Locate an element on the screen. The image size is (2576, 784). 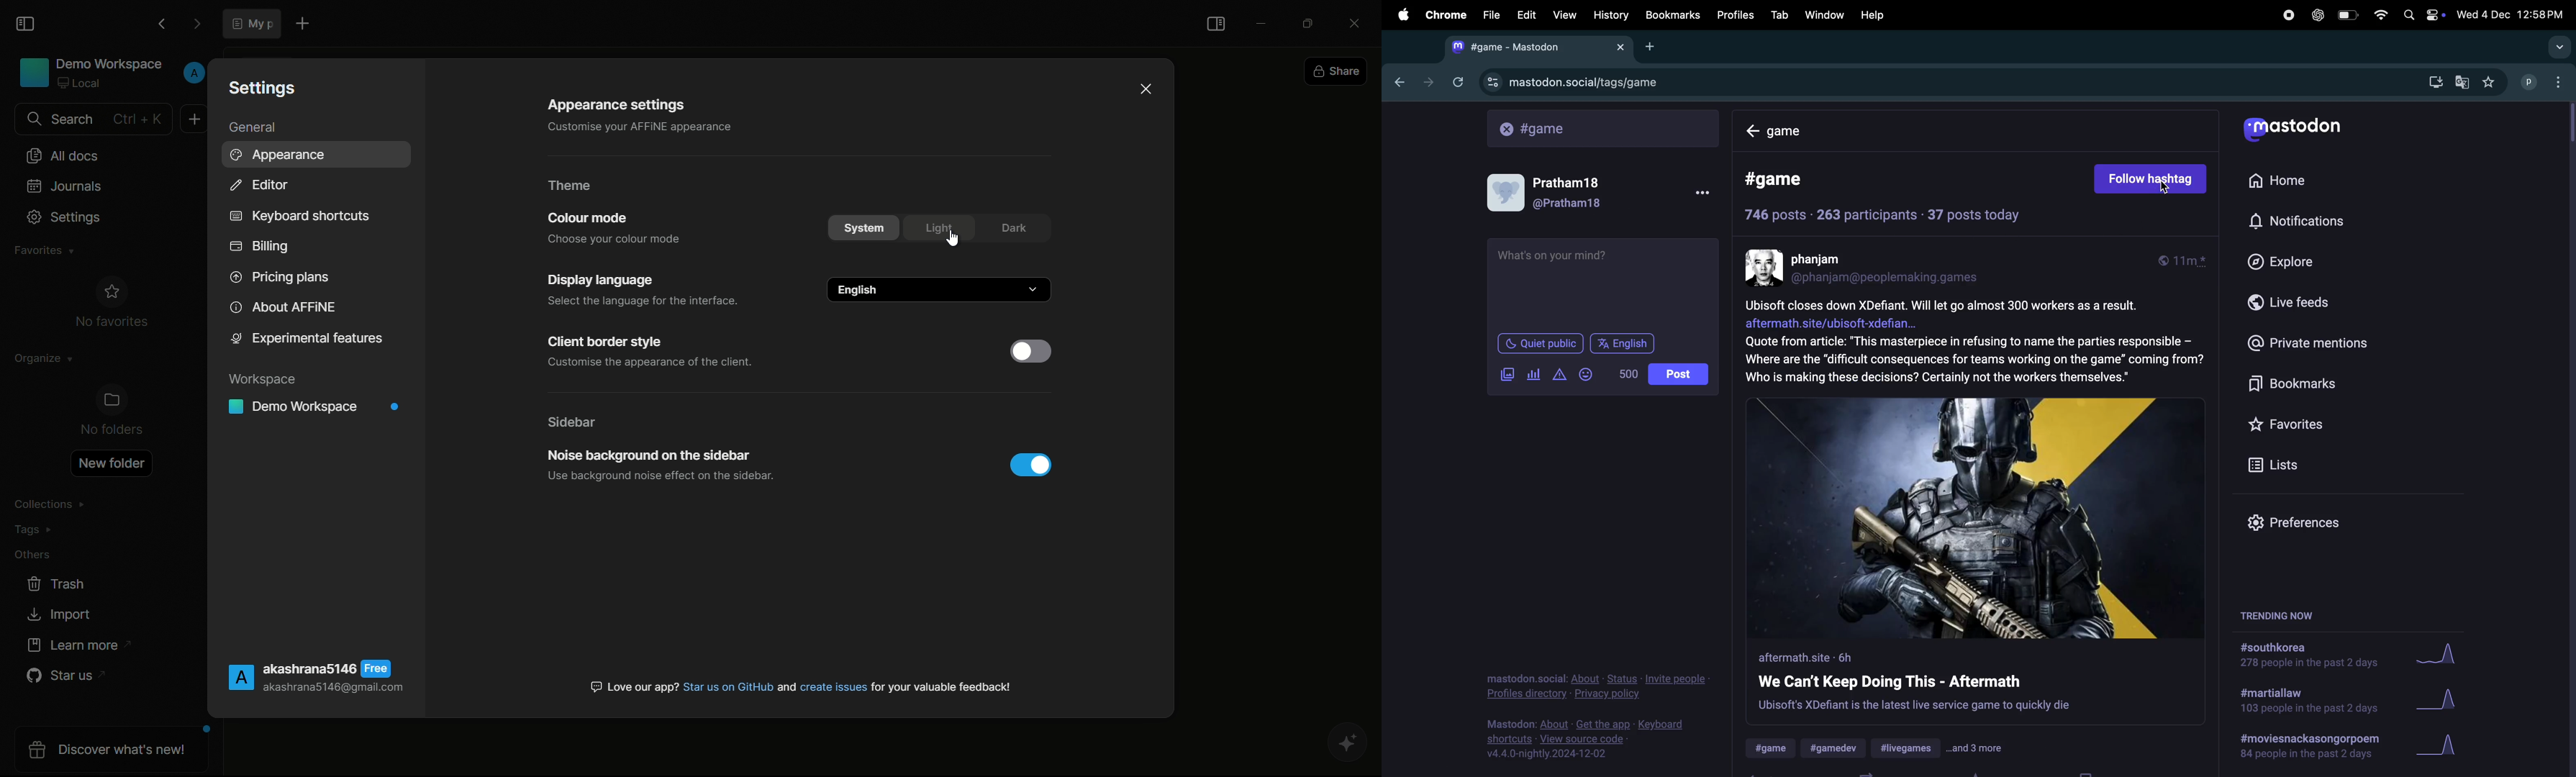
Love our app? Star us on GitHub and create issues for your valuable feedback! is located at coordinates (802, 686).